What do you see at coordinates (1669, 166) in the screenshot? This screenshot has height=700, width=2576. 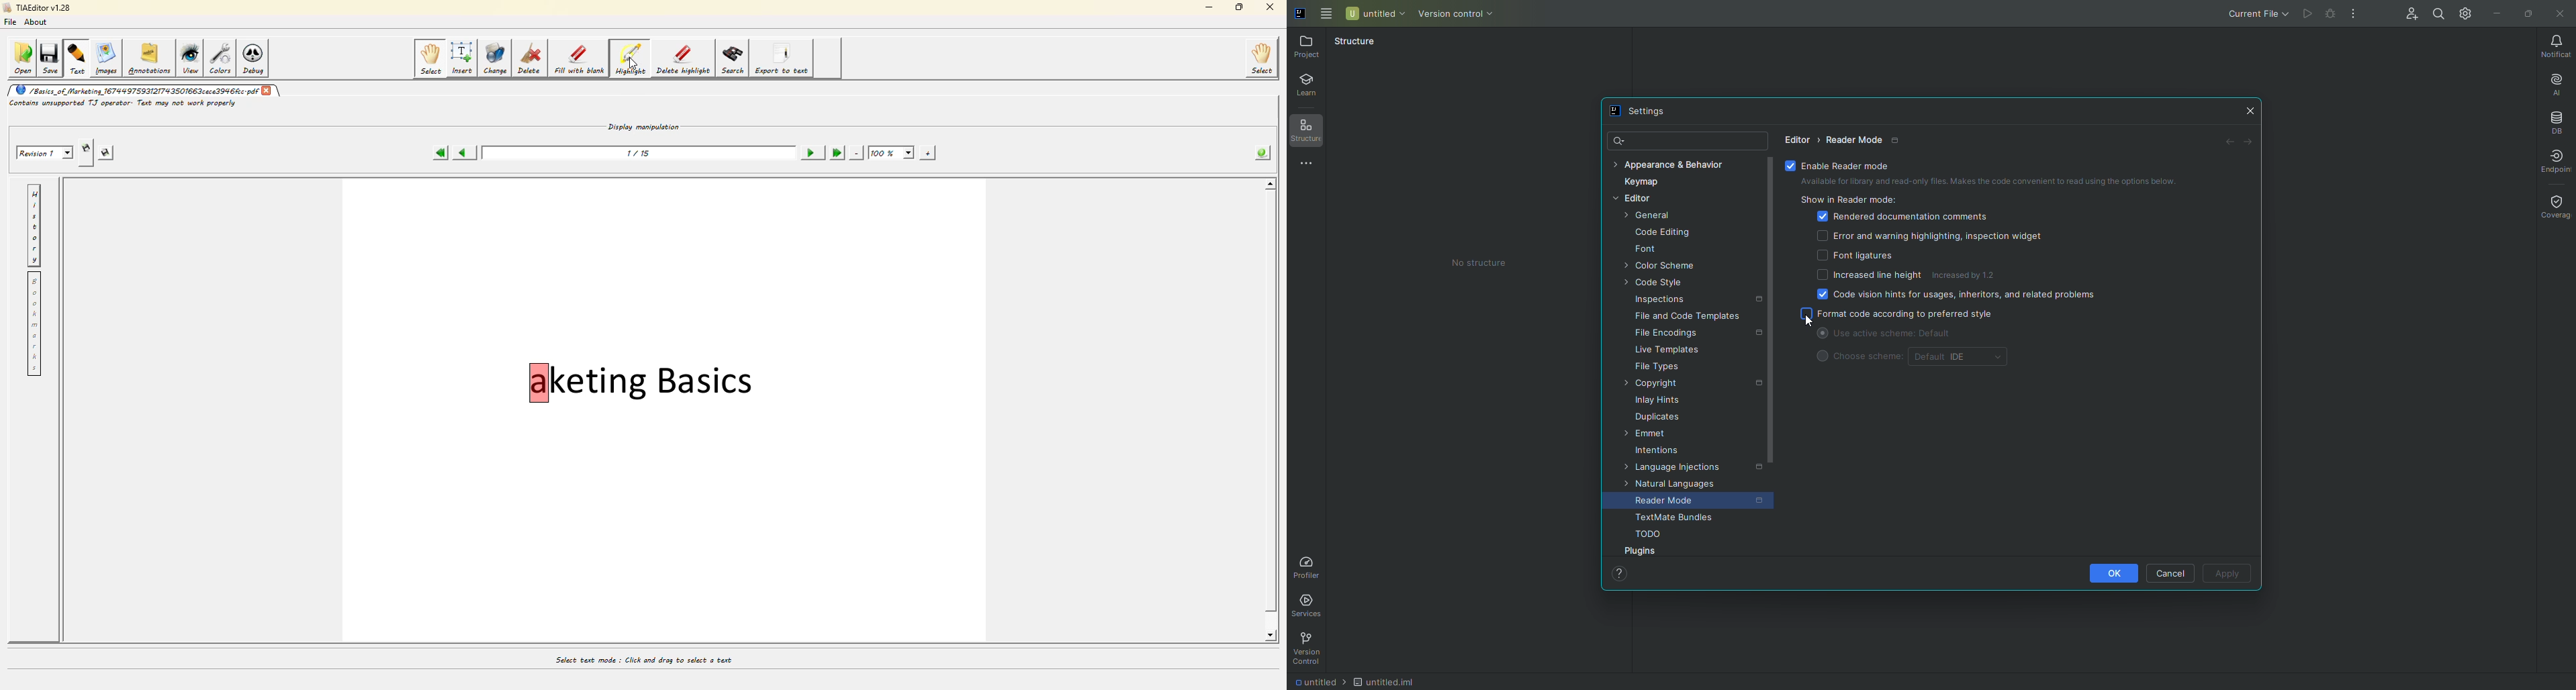 I see `Appearance and Behaviour` at bounding box center [1669, 166].